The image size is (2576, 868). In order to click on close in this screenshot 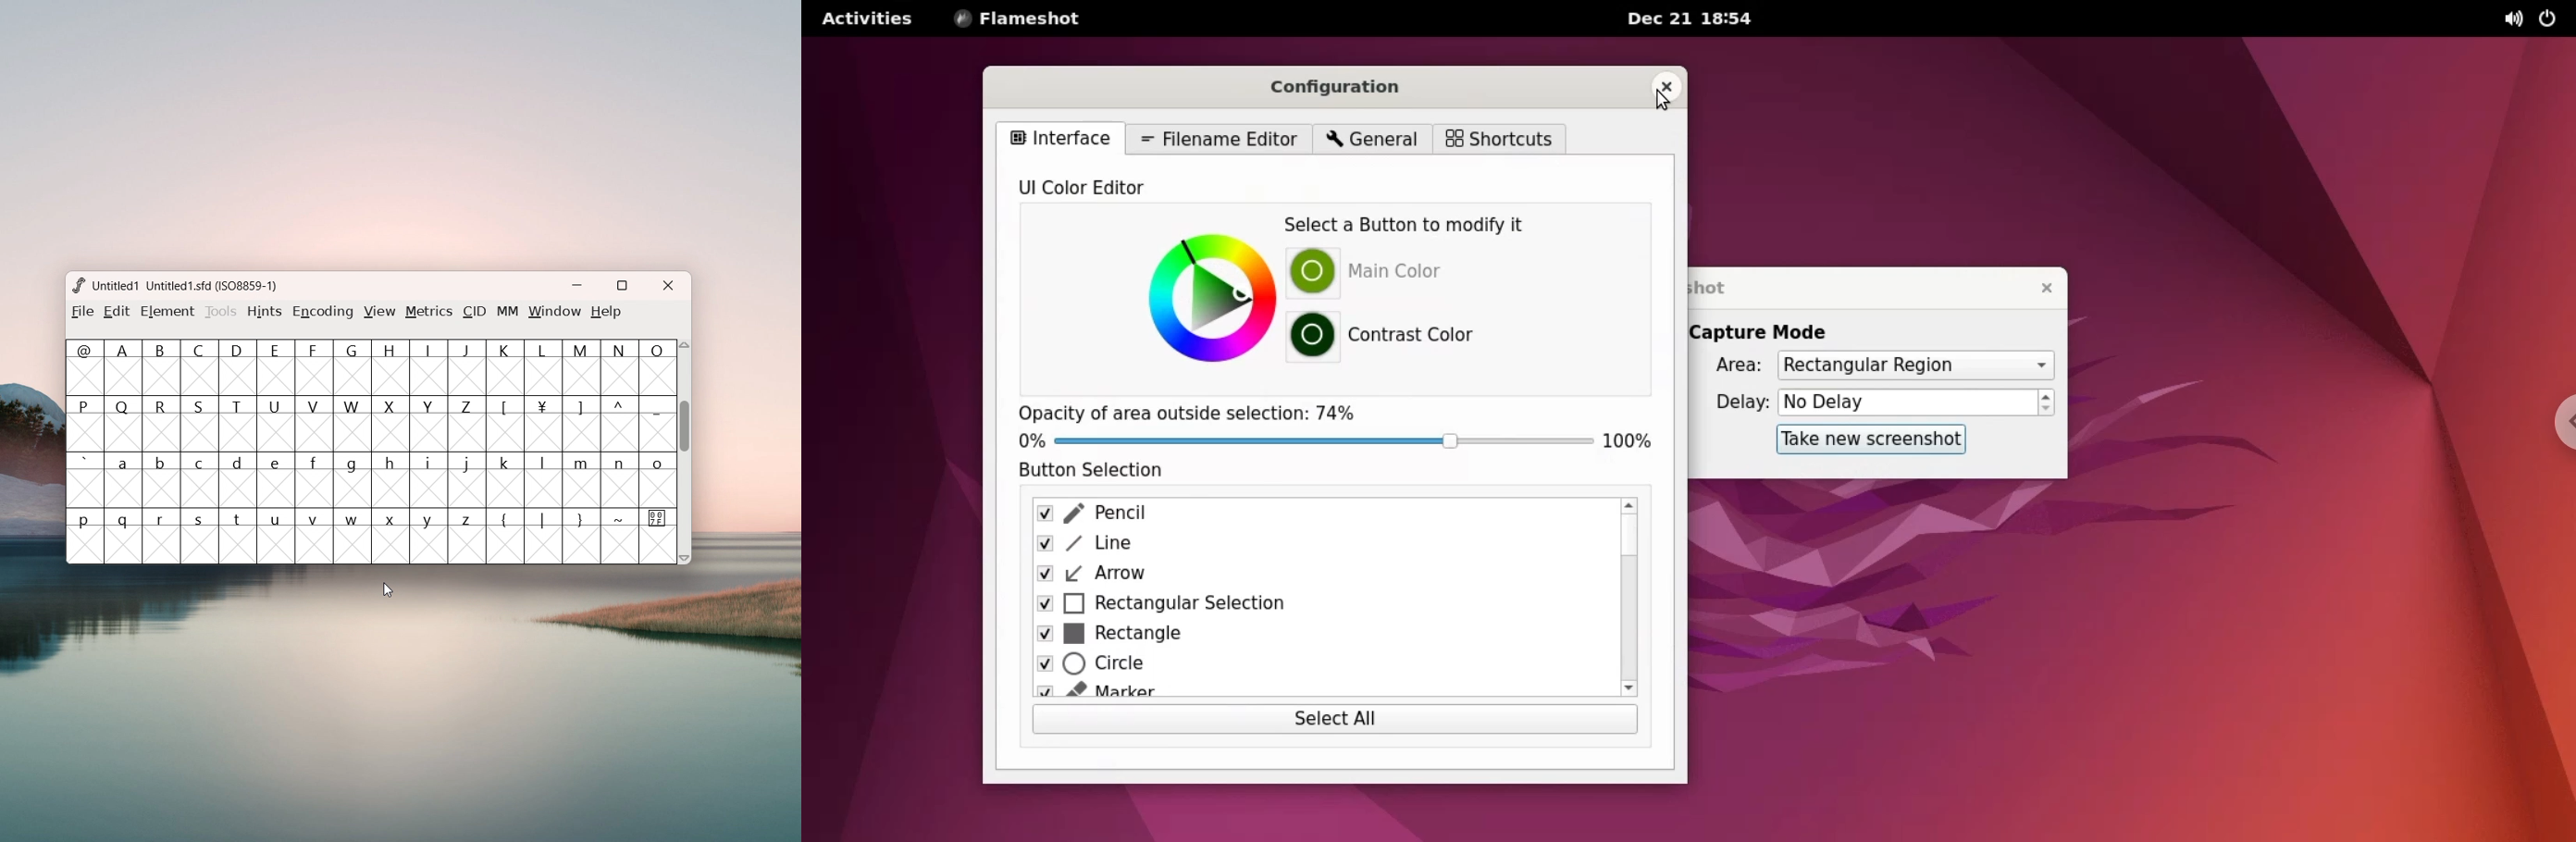, I will do `click(1667, 86)`.